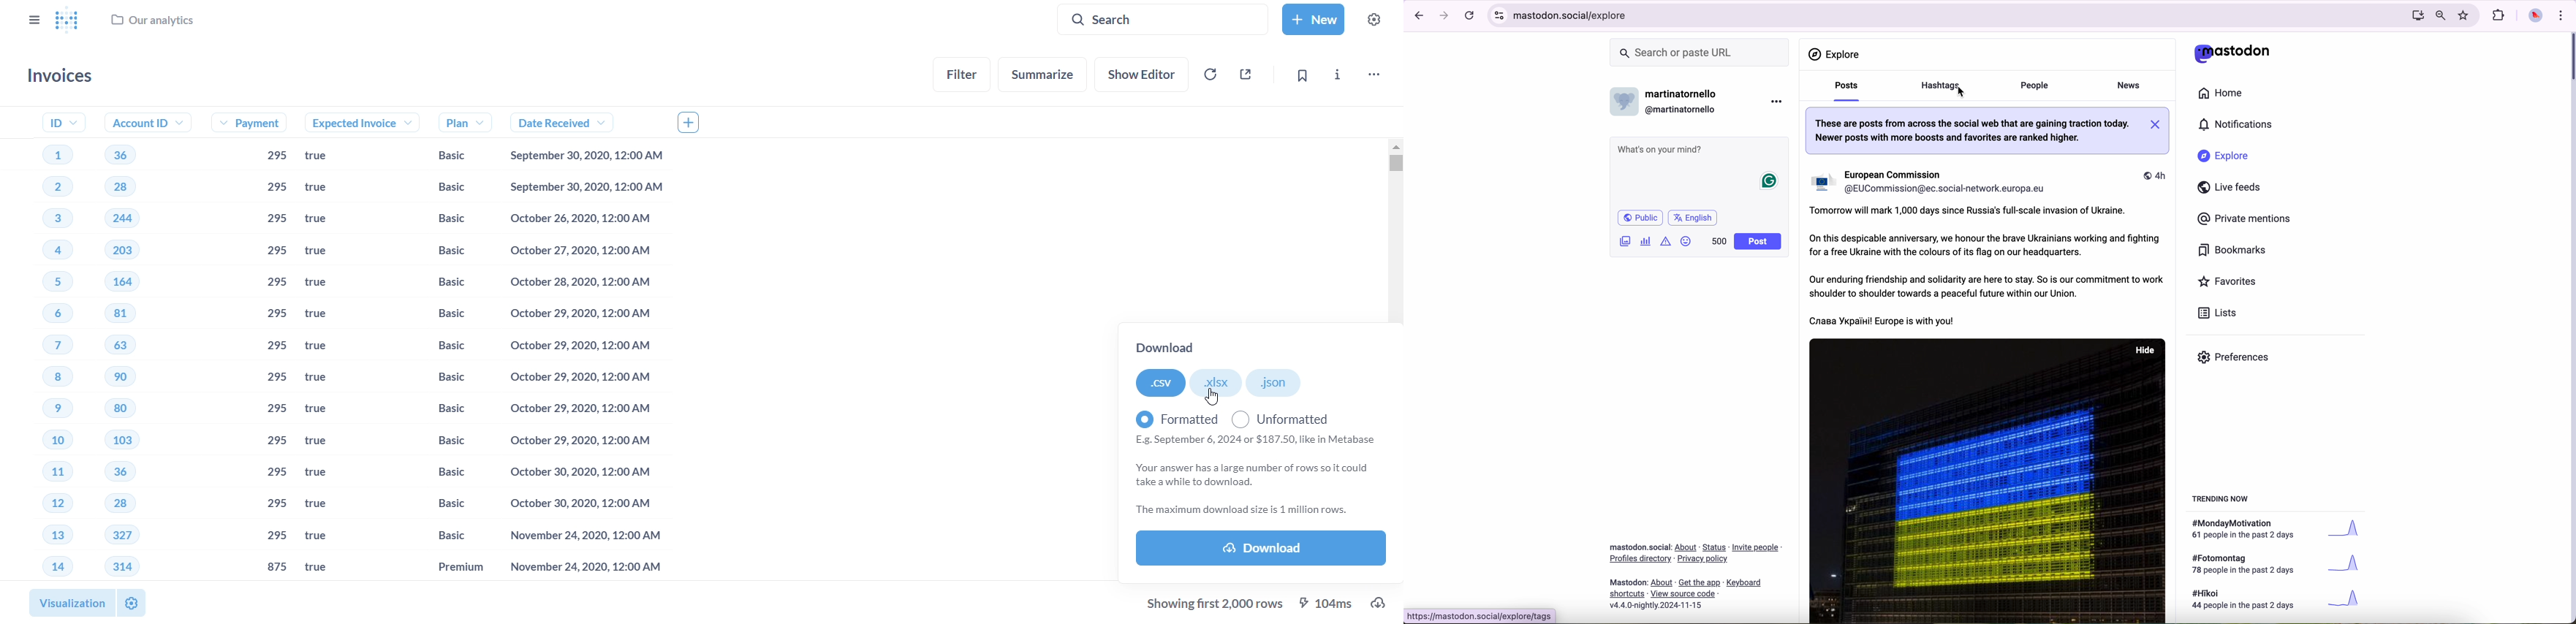 The width and height of the screenshot is (2576, 644). I want to click on navigate back, so click(1417, 16).